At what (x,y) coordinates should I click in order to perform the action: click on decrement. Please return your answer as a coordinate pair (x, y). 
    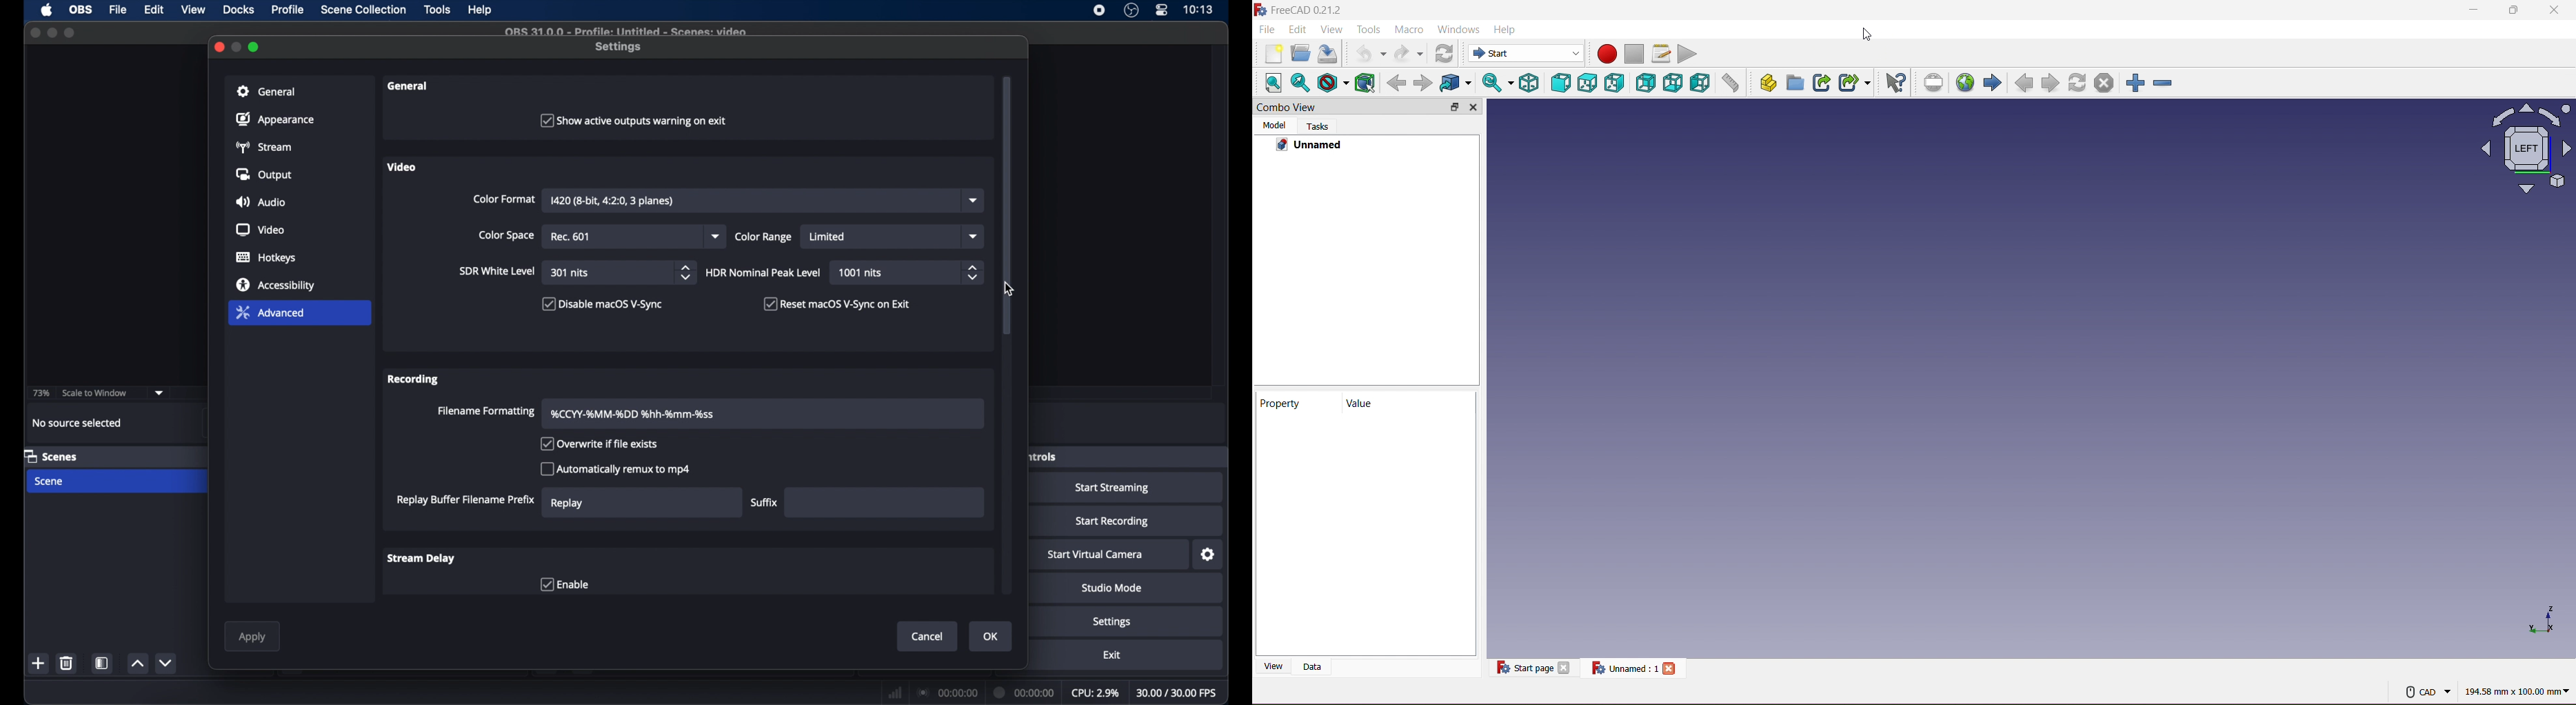
    Looking at the image, I should click on (165, 663).